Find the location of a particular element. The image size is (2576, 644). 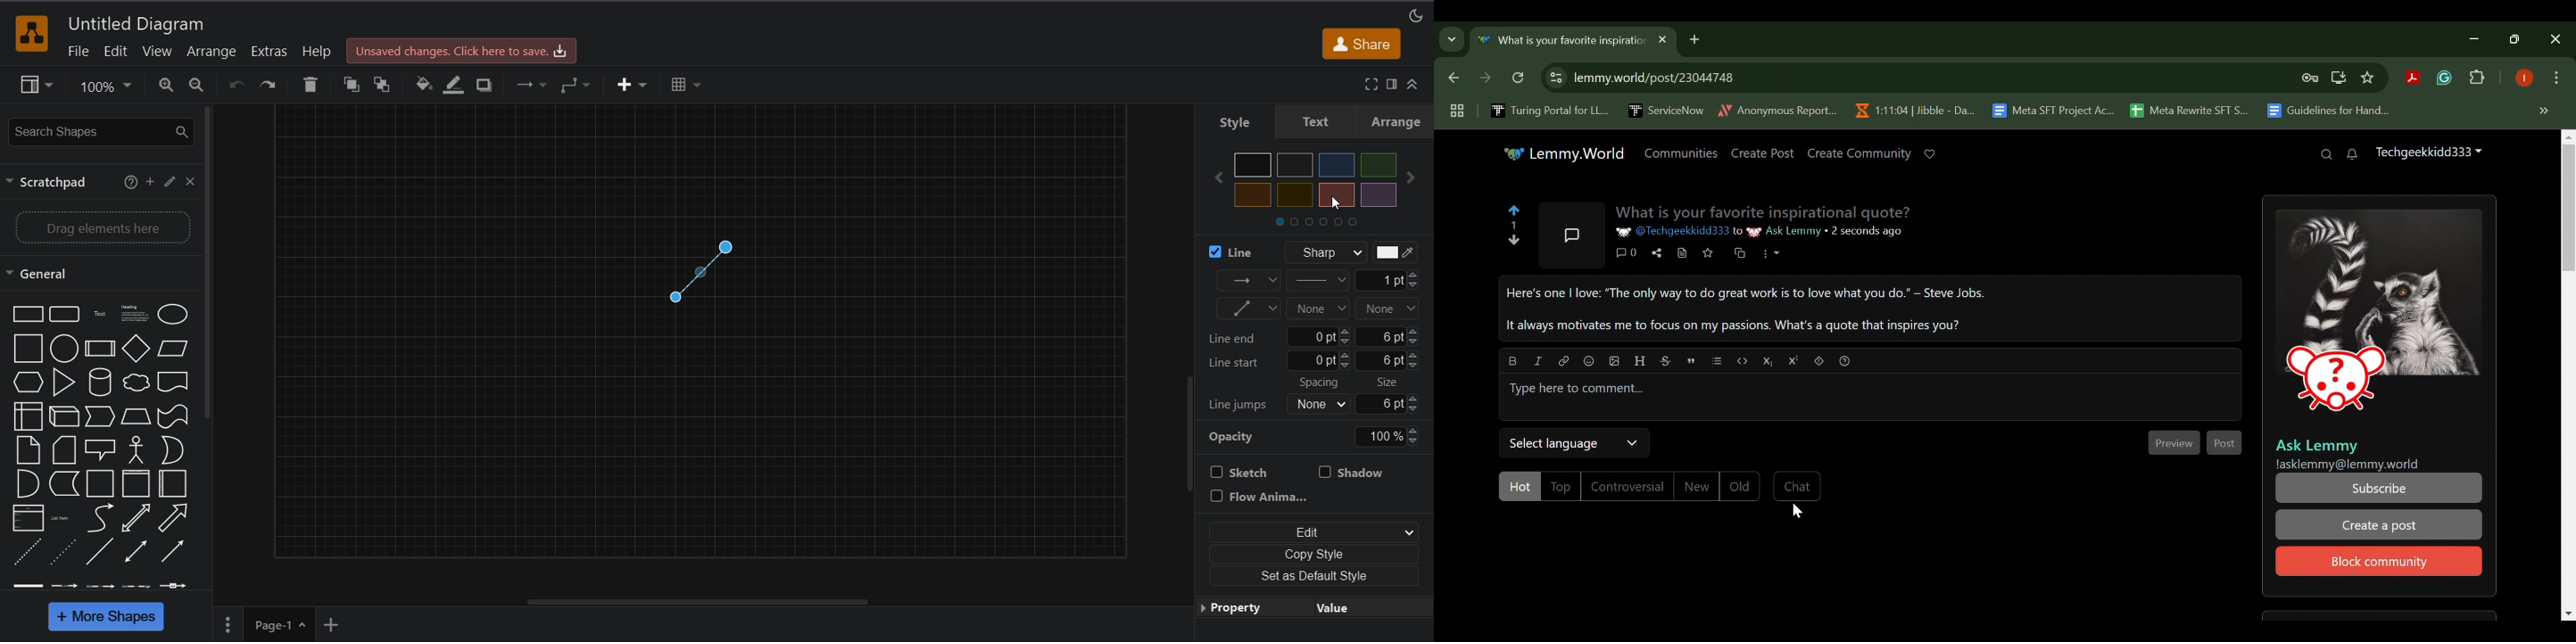

shadow is located at coordinates (486, 84).